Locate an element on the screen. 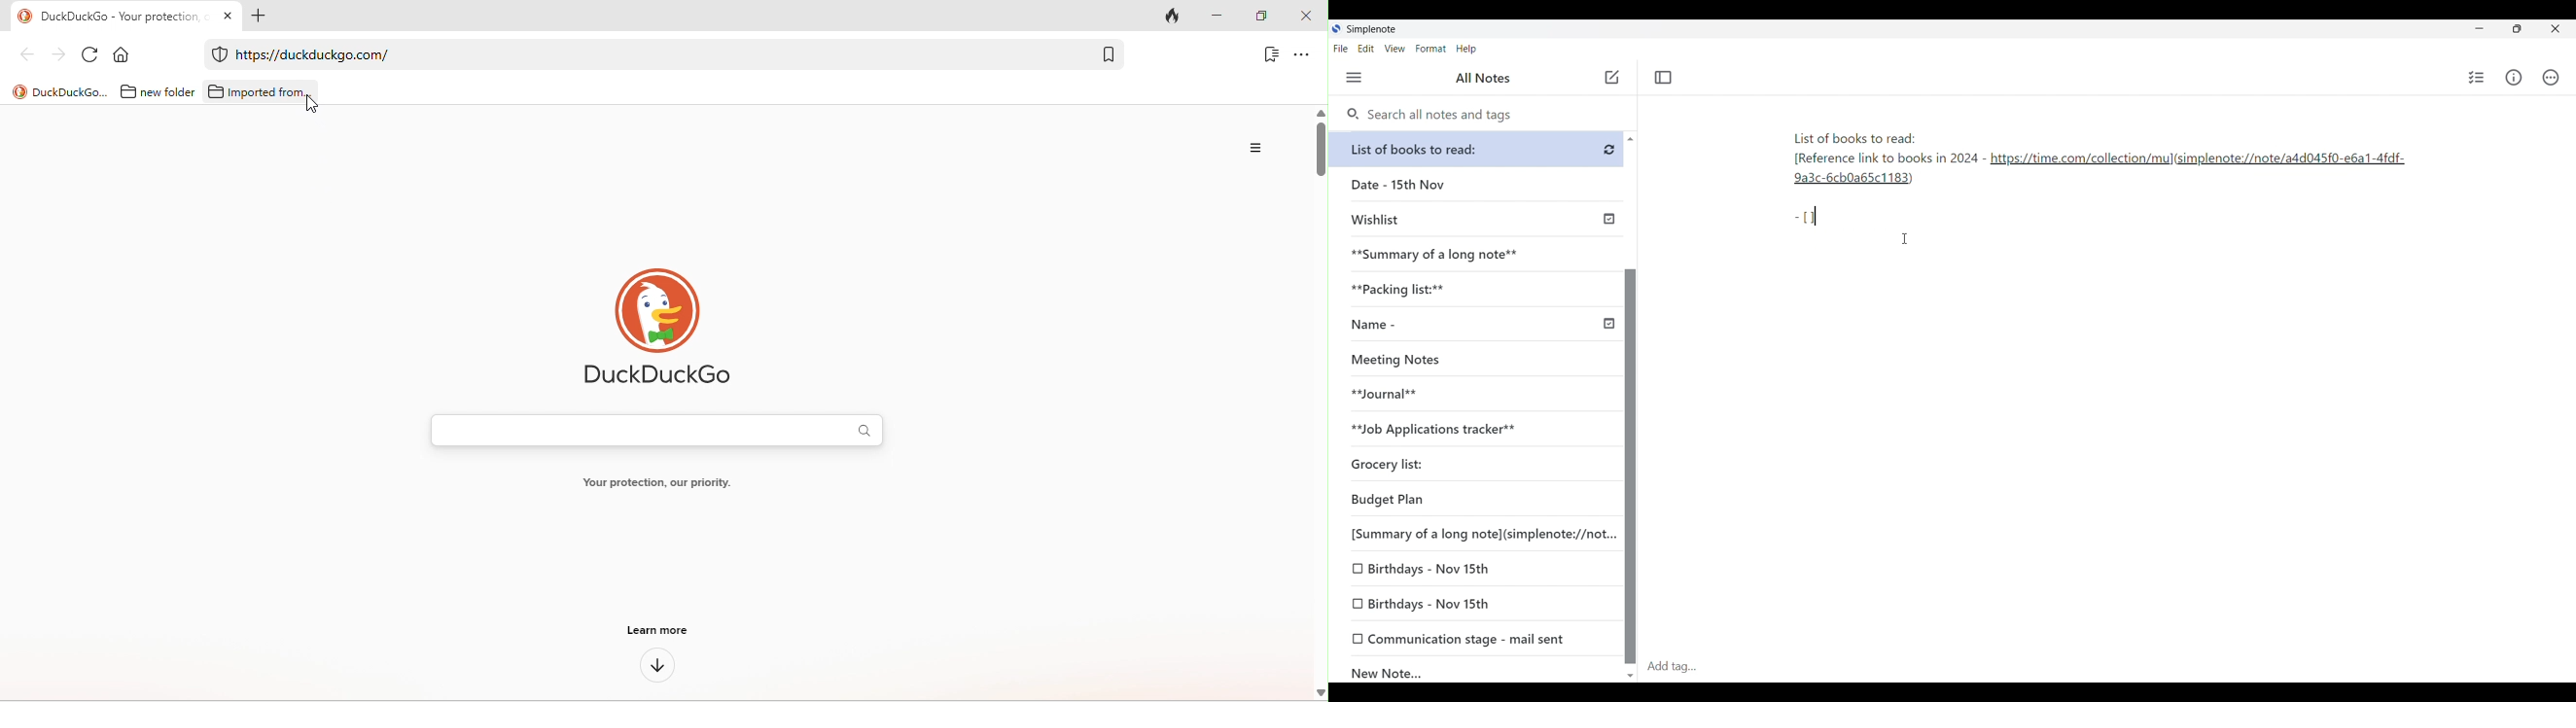 This screenshot has height=728, width=2576. View is located at coordinates (1395, 49).